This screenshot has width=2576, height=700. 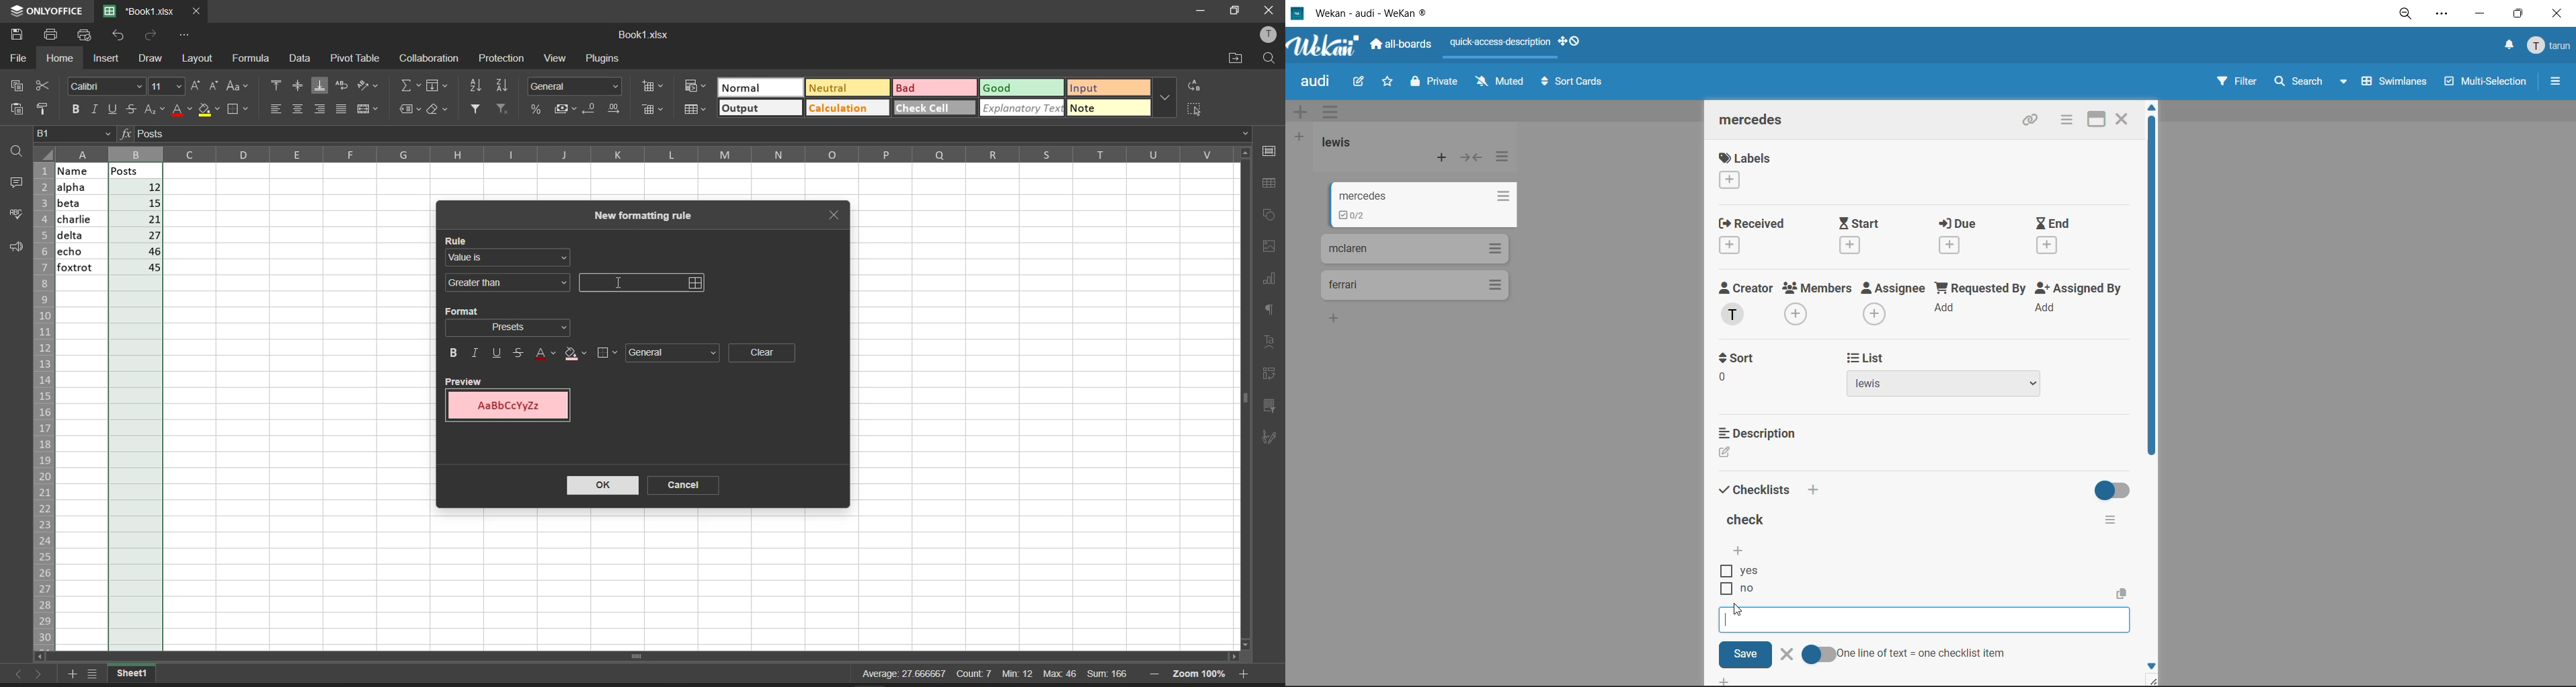 What do you see at coordinates (2518, 15) in the screenshot?
I see `maximize` at bounding box center [2518, 15].